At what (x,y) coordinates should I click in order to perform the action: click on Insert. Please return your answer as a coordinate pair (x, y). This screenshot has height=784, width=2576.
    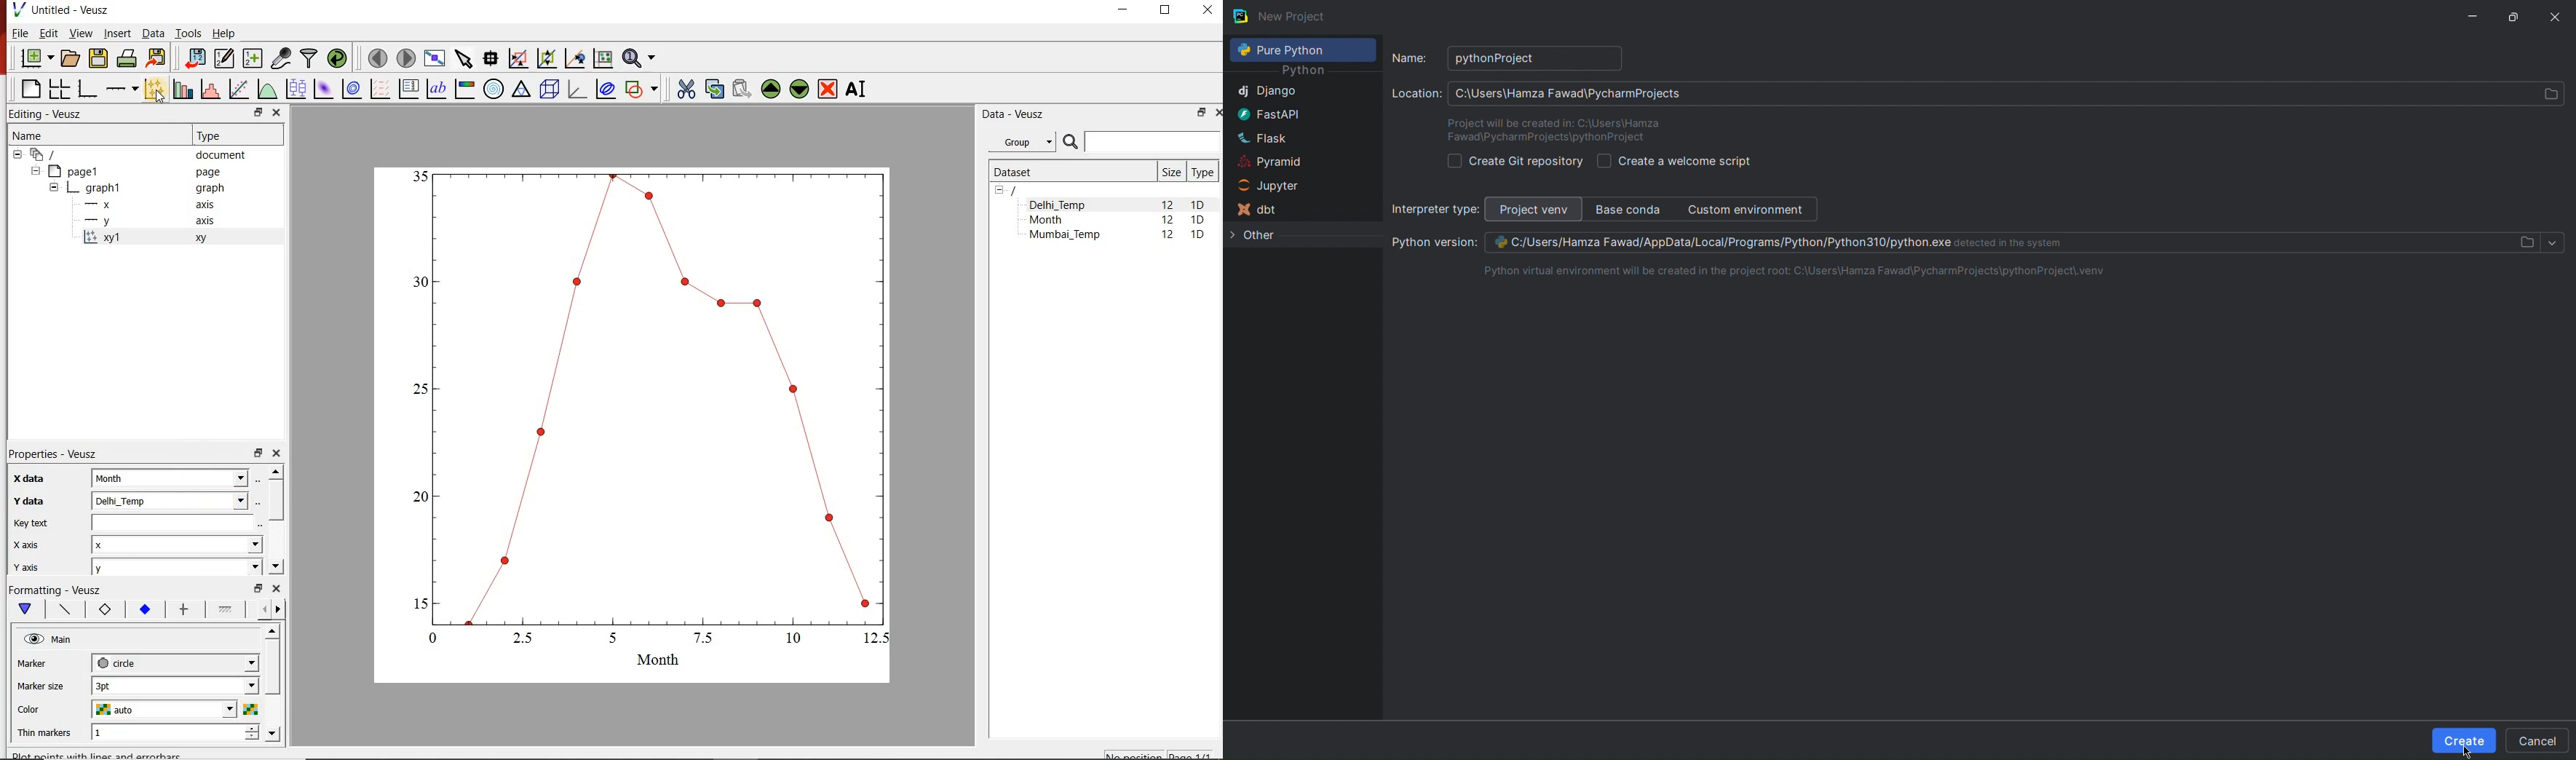
    Looking at the image, I should click on (116, 32).